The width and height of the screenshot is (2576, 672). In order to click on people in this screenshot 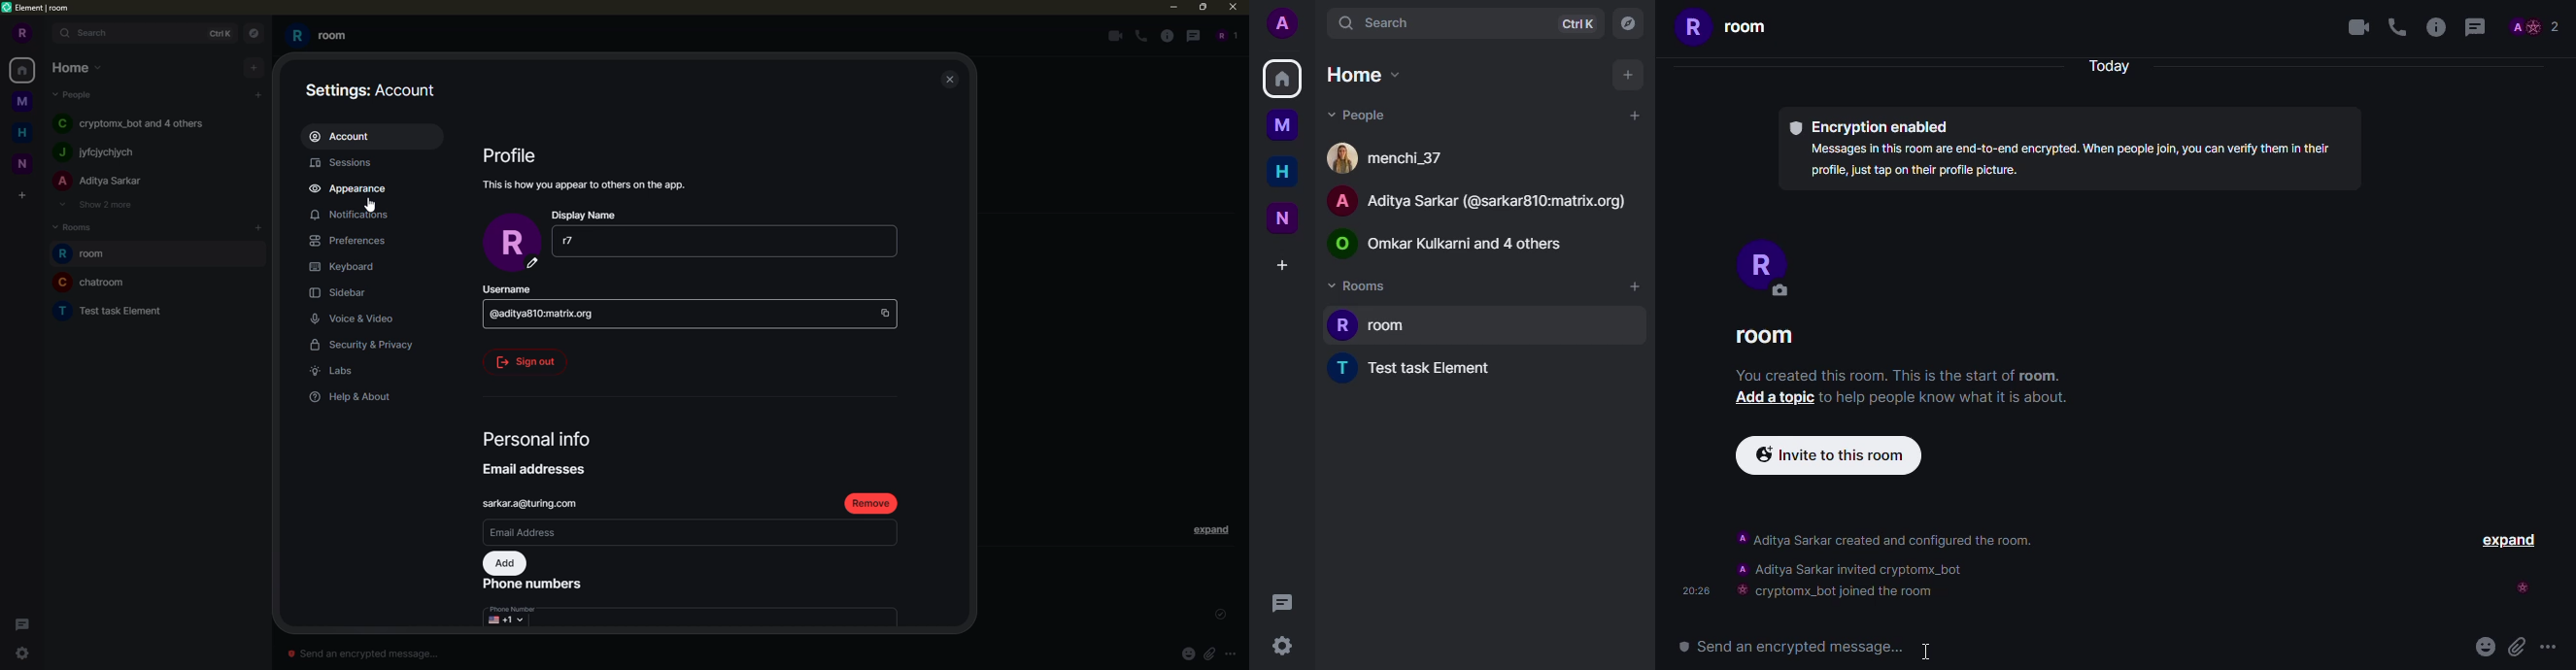, I will do `click(1368, 115)`.